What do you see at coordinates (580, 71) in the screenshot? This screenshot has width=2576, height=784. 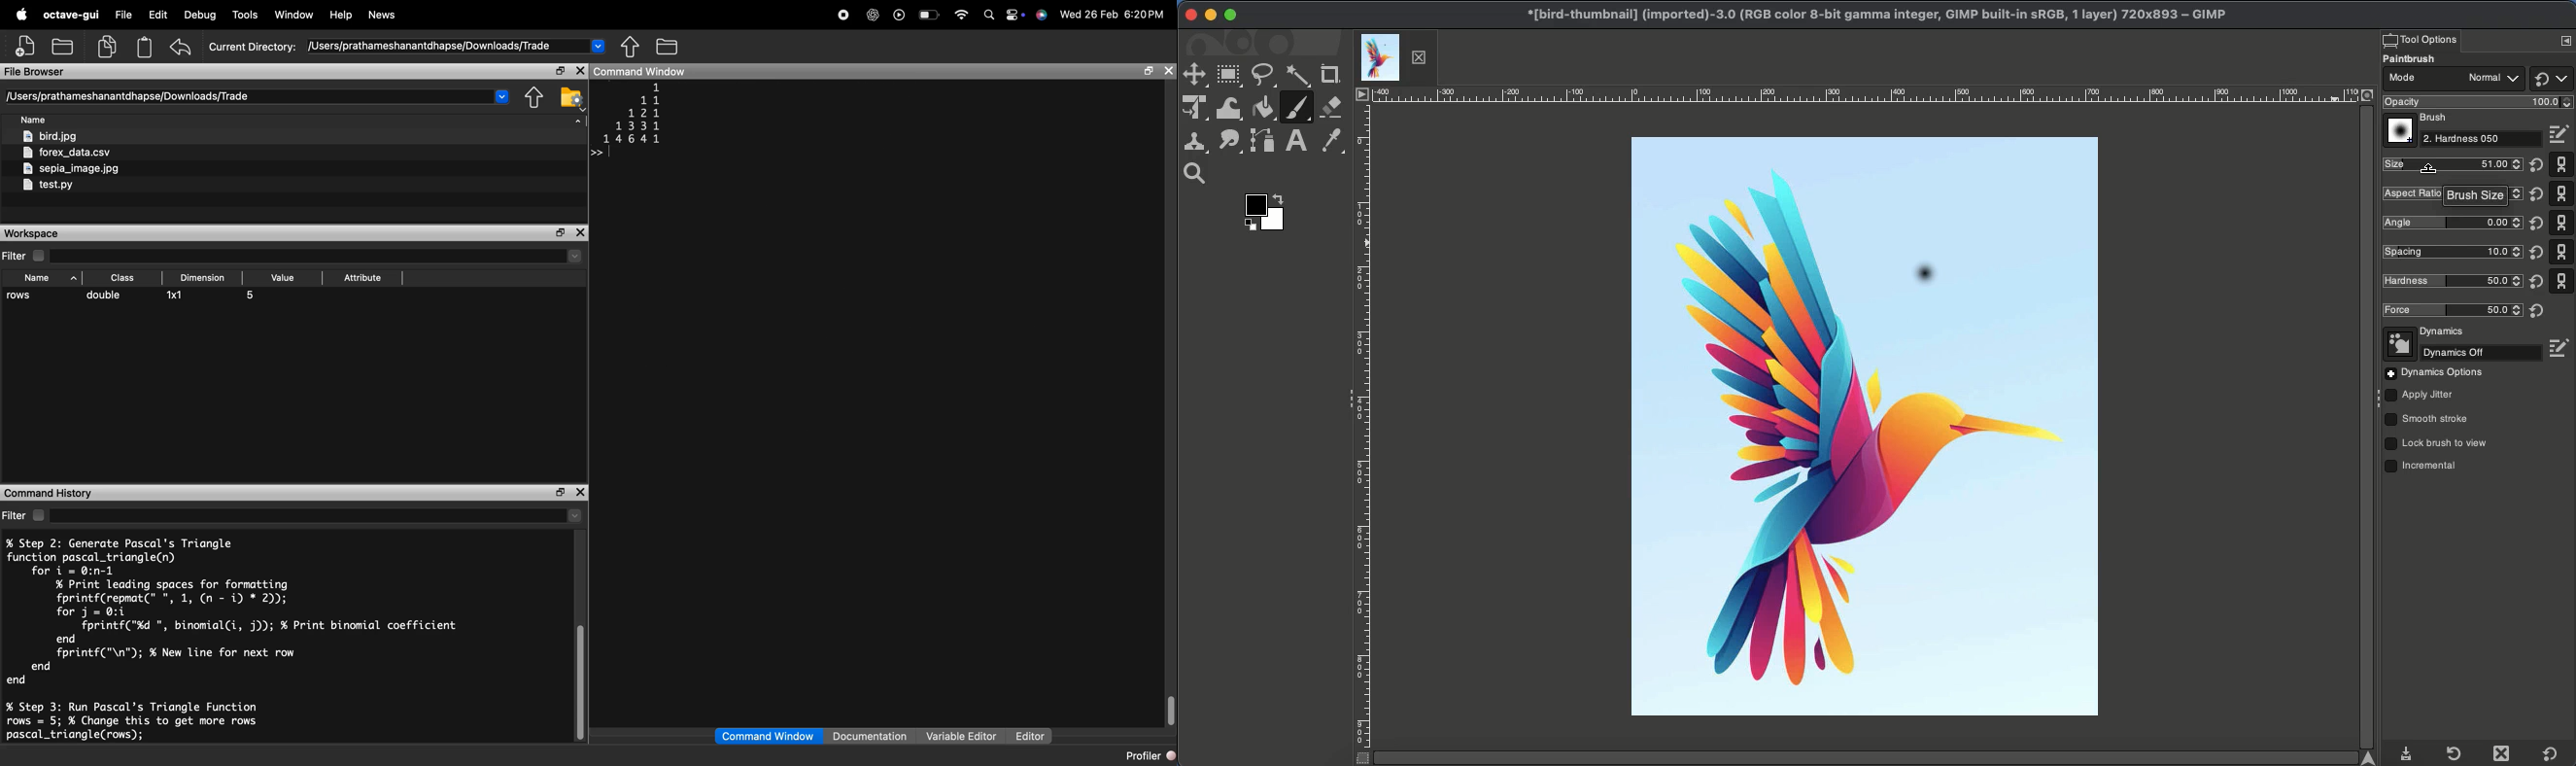 I see `close` at bounding box center [580, 71].